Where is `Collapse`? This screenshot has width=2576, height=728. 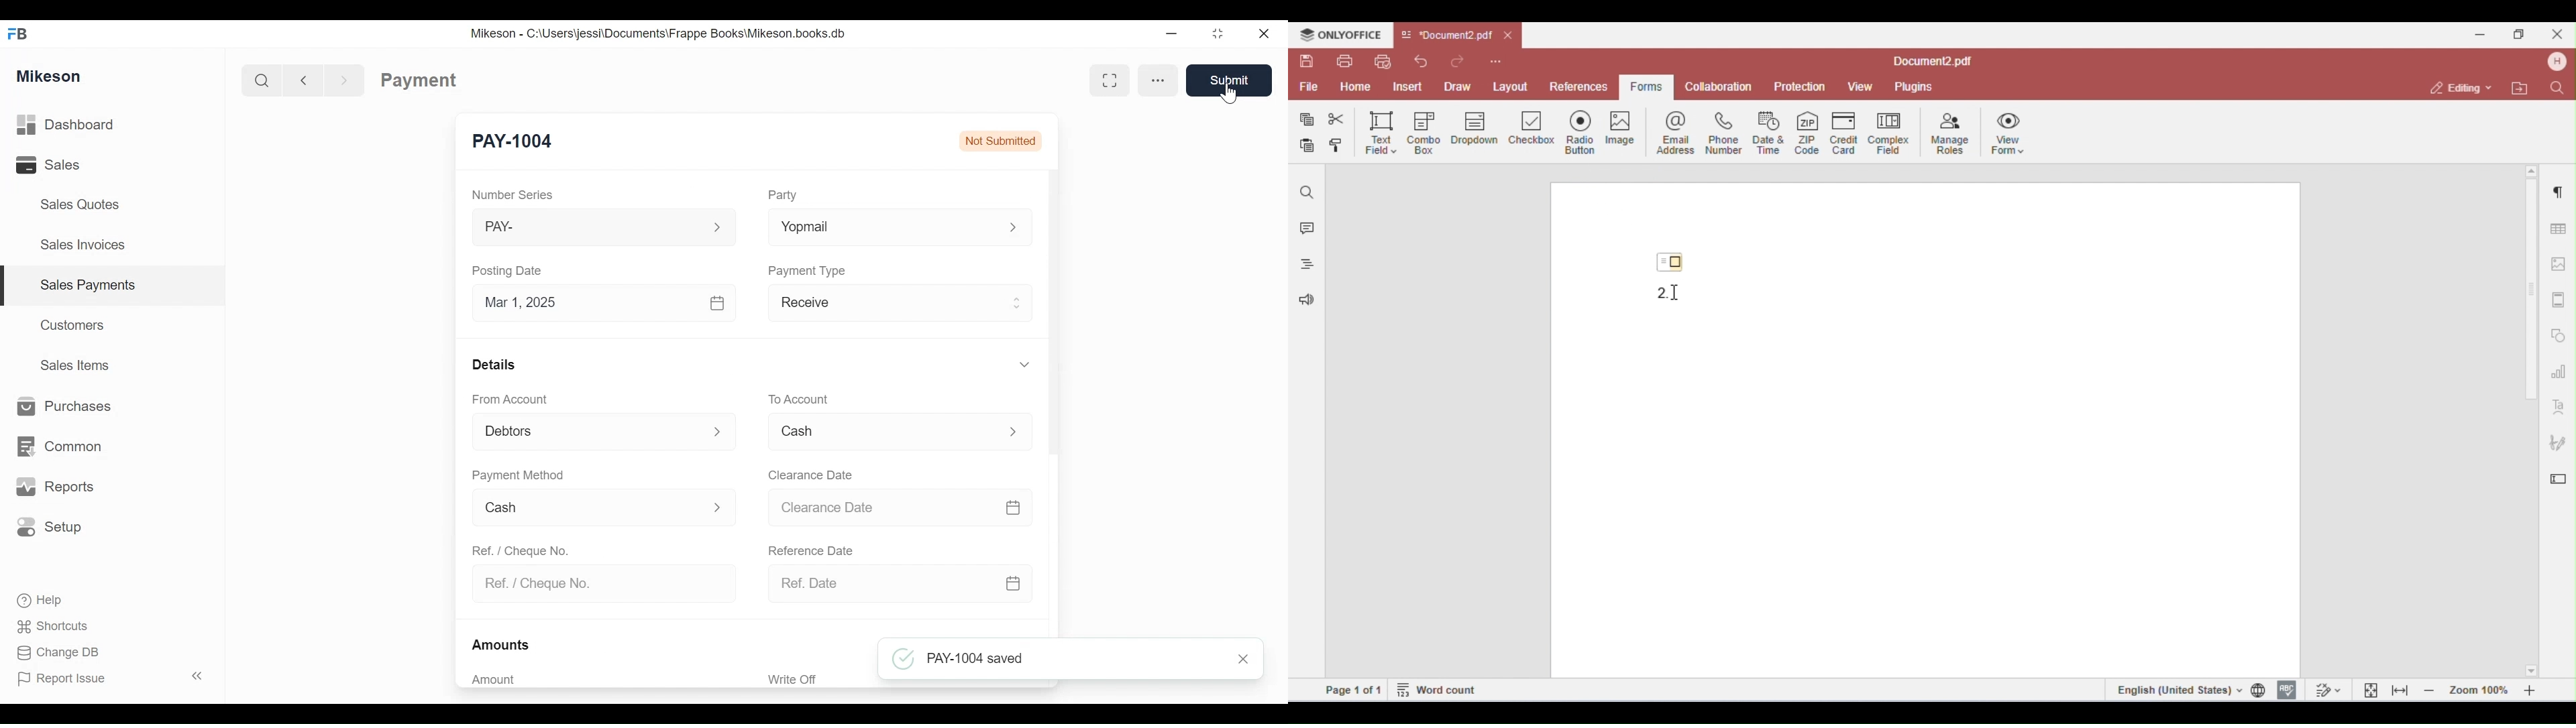 Collapse is located at coordinates (200, 677).